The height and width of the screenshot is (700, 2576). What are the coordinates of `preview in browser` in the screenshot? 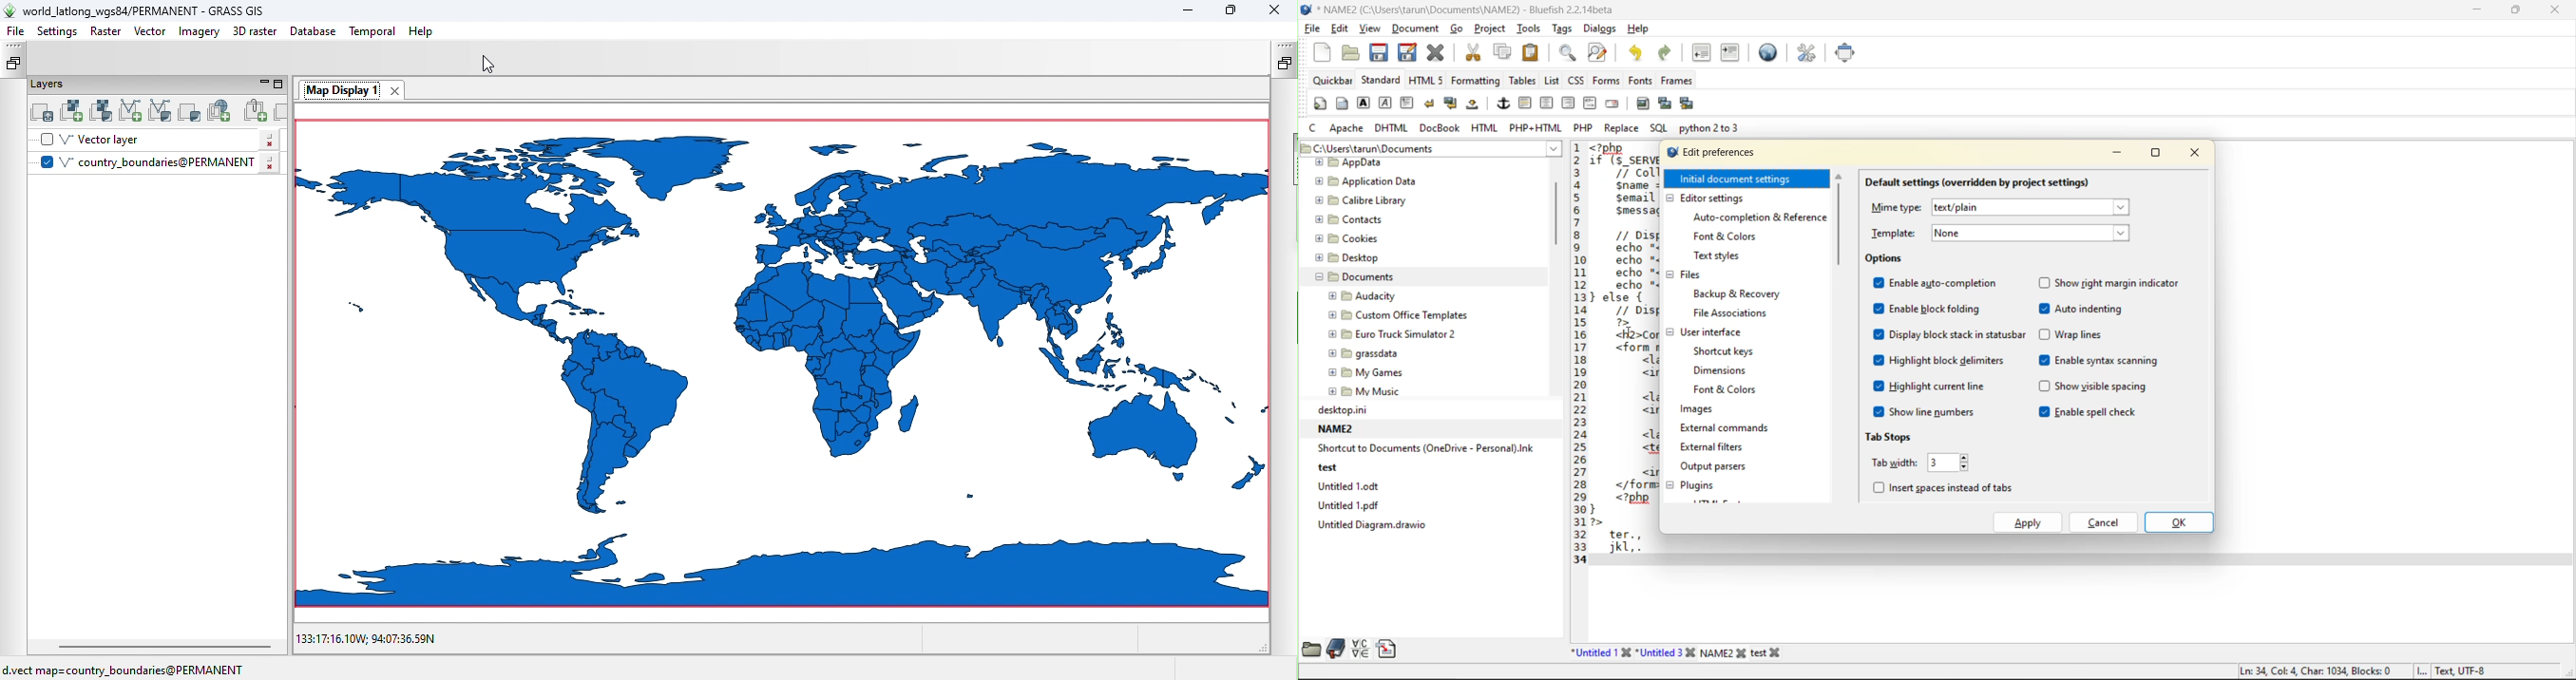 It's located at (1769, 52).